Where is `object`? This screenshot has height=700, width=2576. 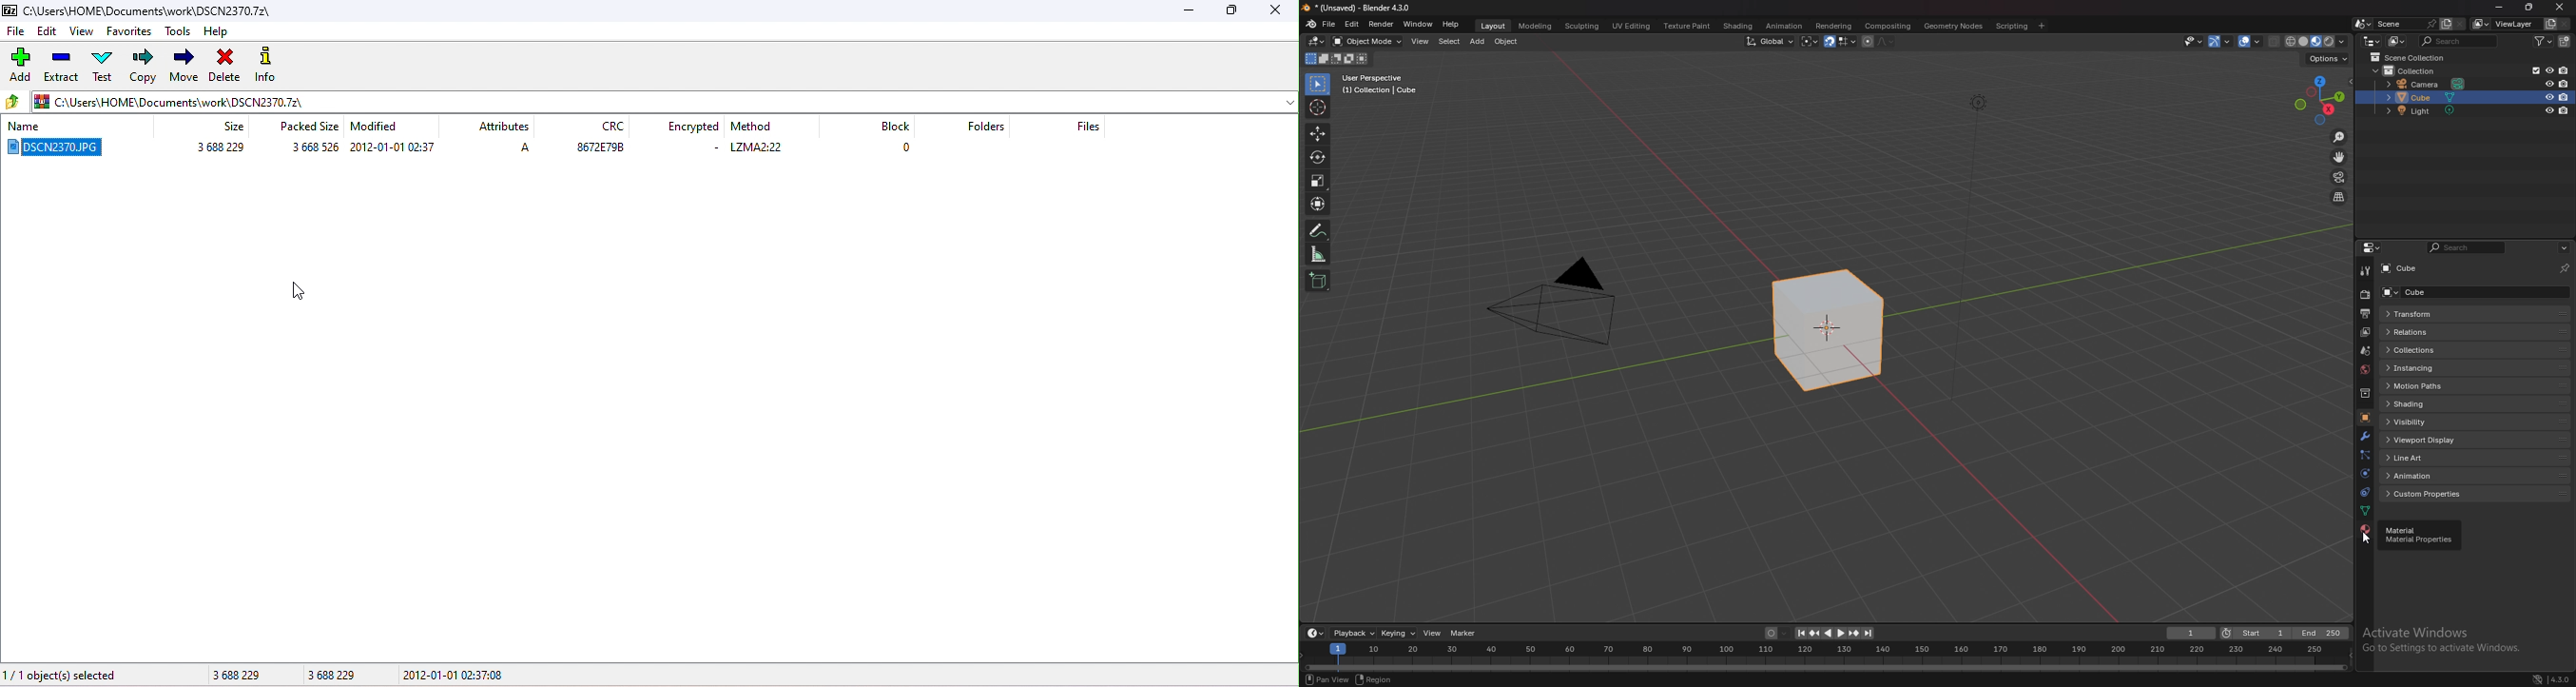
object is located at coordinates (1508, 41).